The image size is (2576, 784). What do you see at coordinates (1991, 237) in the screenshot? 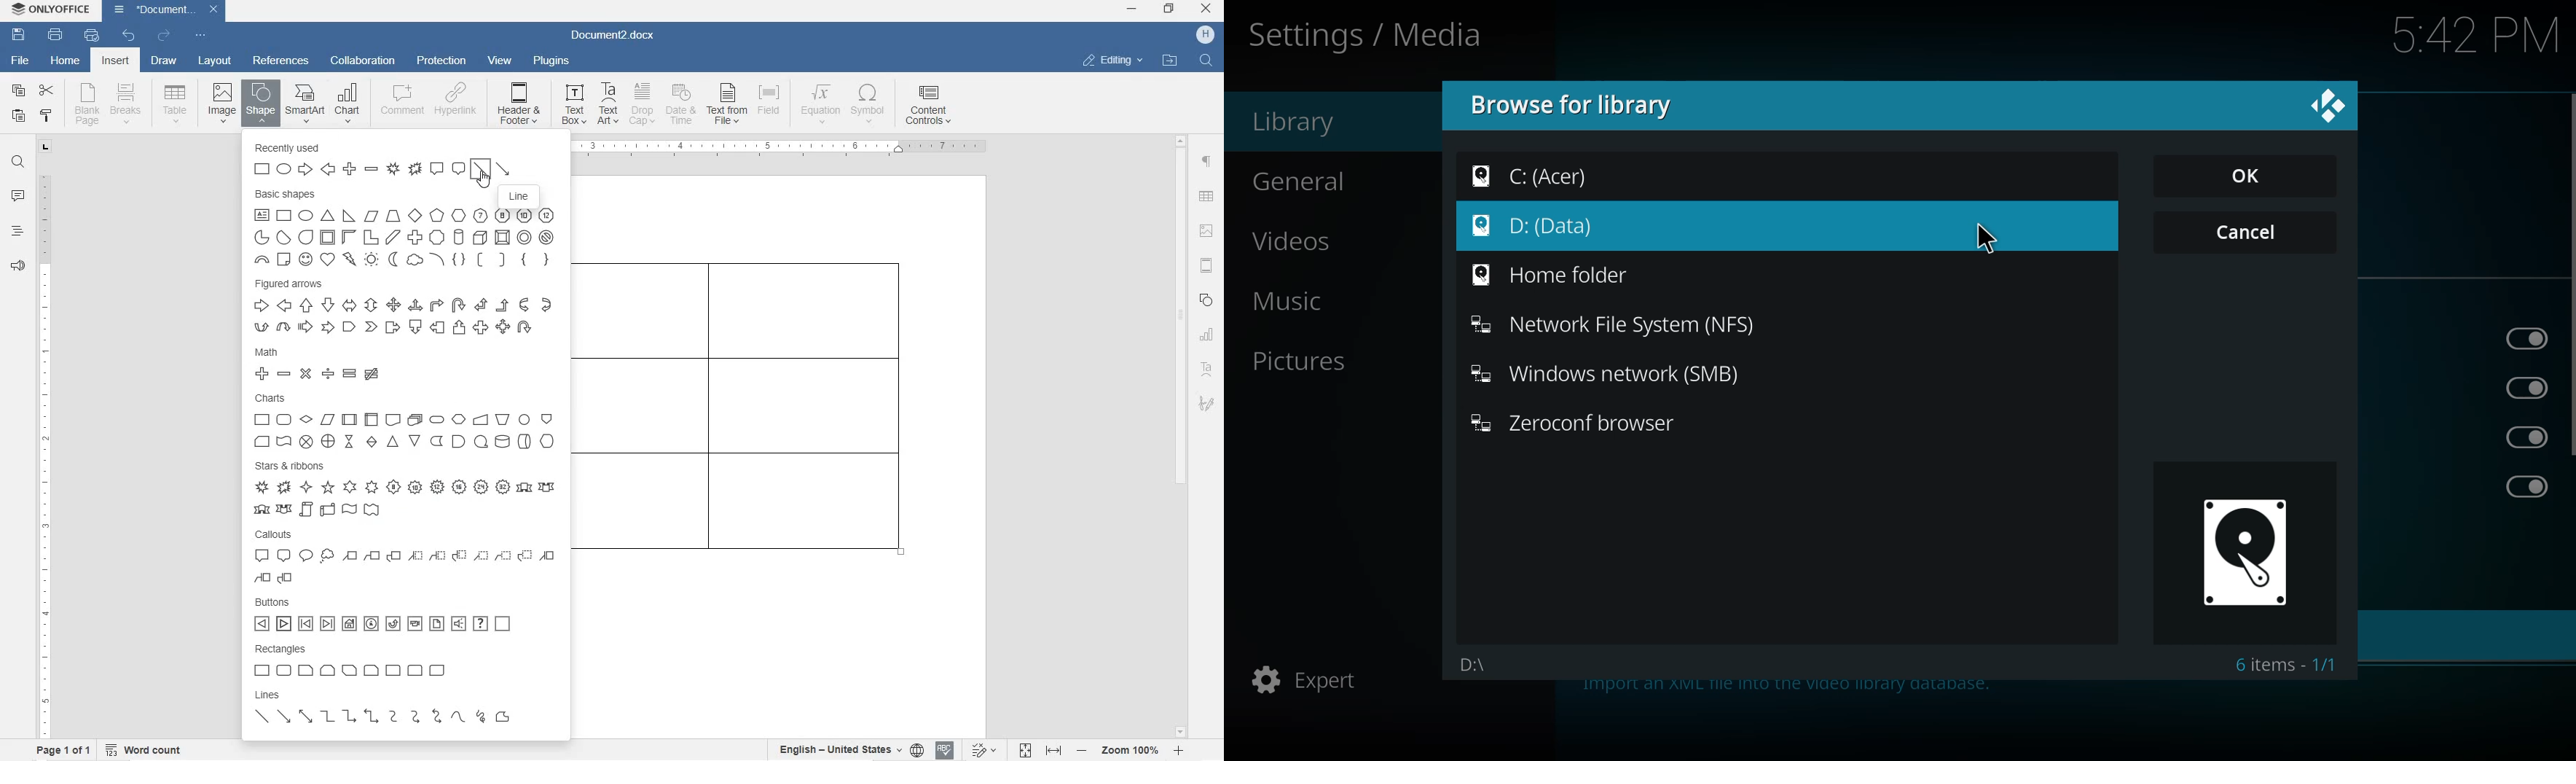
I see `cursor` at bounding box center [1991, 237].